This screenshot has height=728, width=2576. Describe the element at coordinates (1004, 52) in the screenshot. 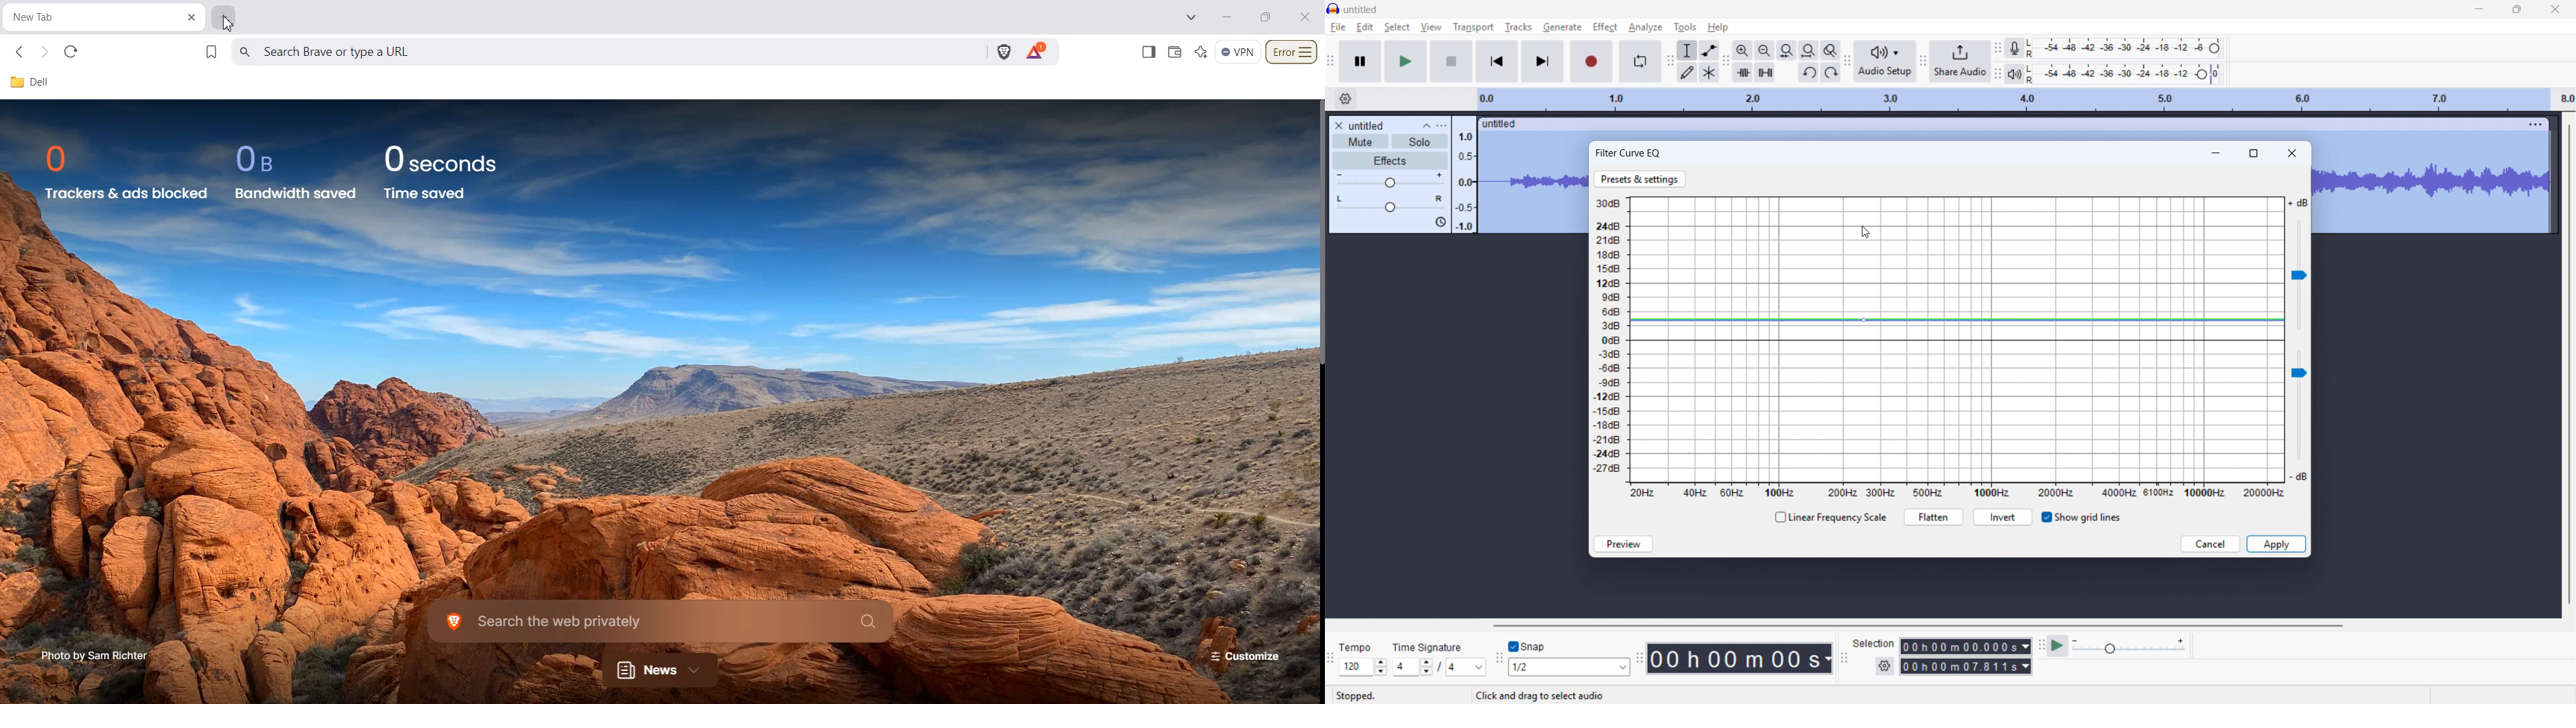

I see `Brave shields` at that location.